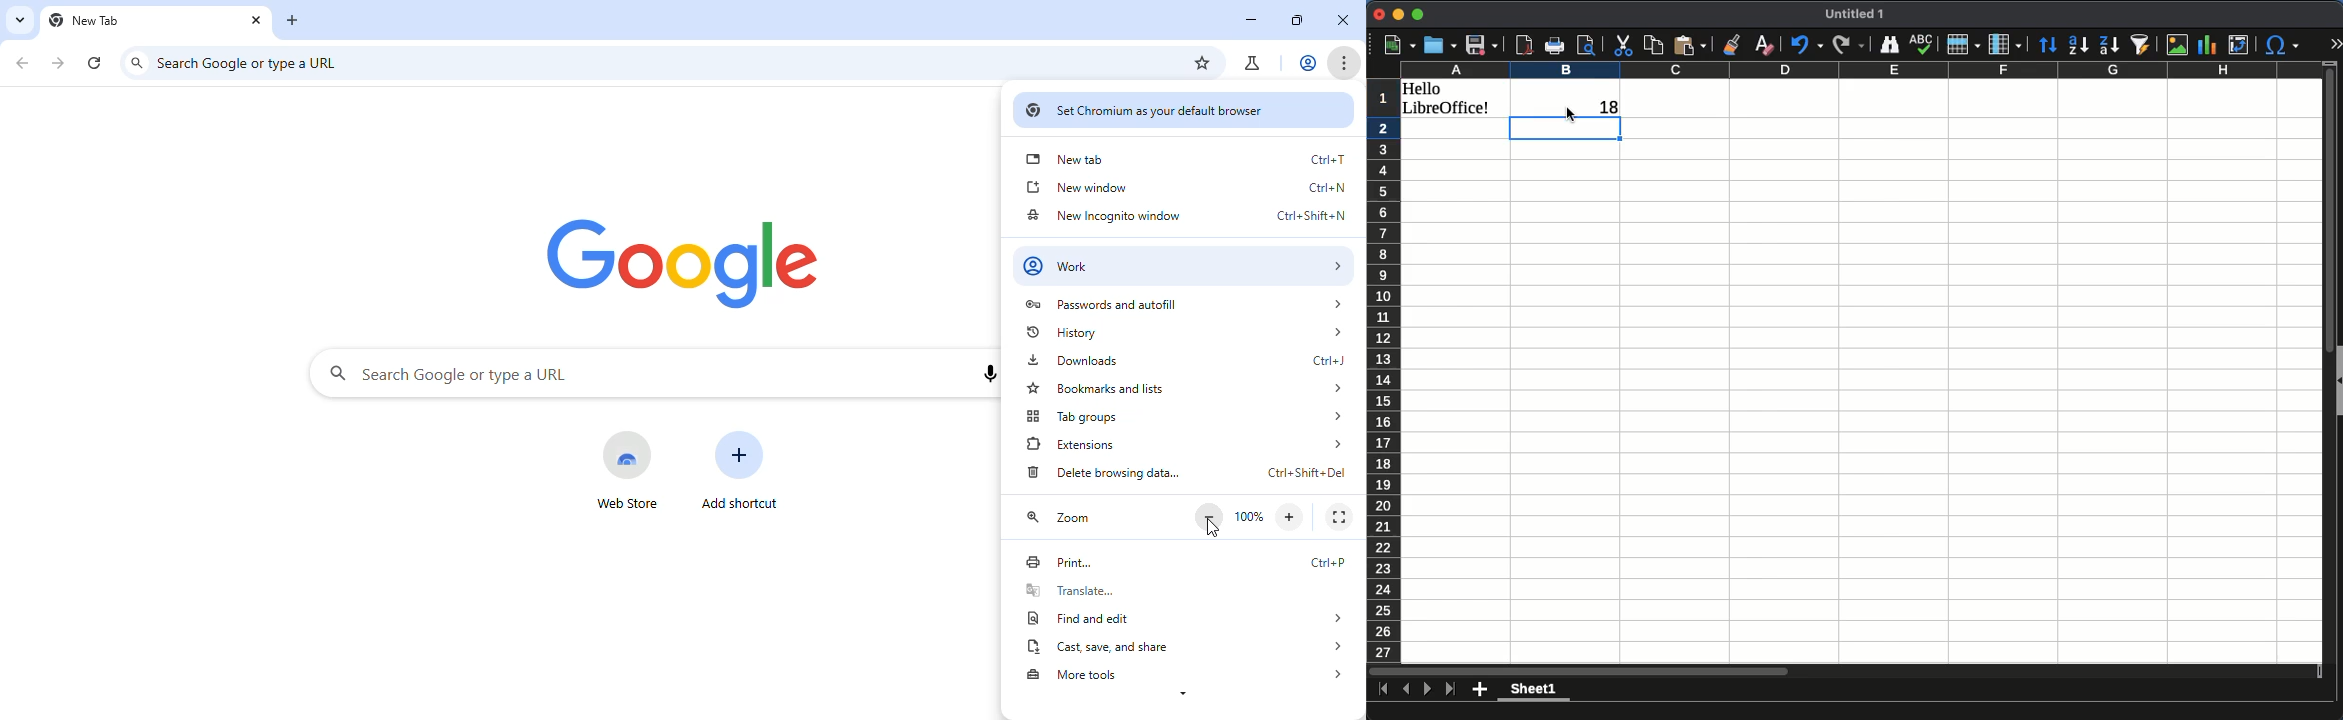  I want to click on minimize, so click(1399, 15).